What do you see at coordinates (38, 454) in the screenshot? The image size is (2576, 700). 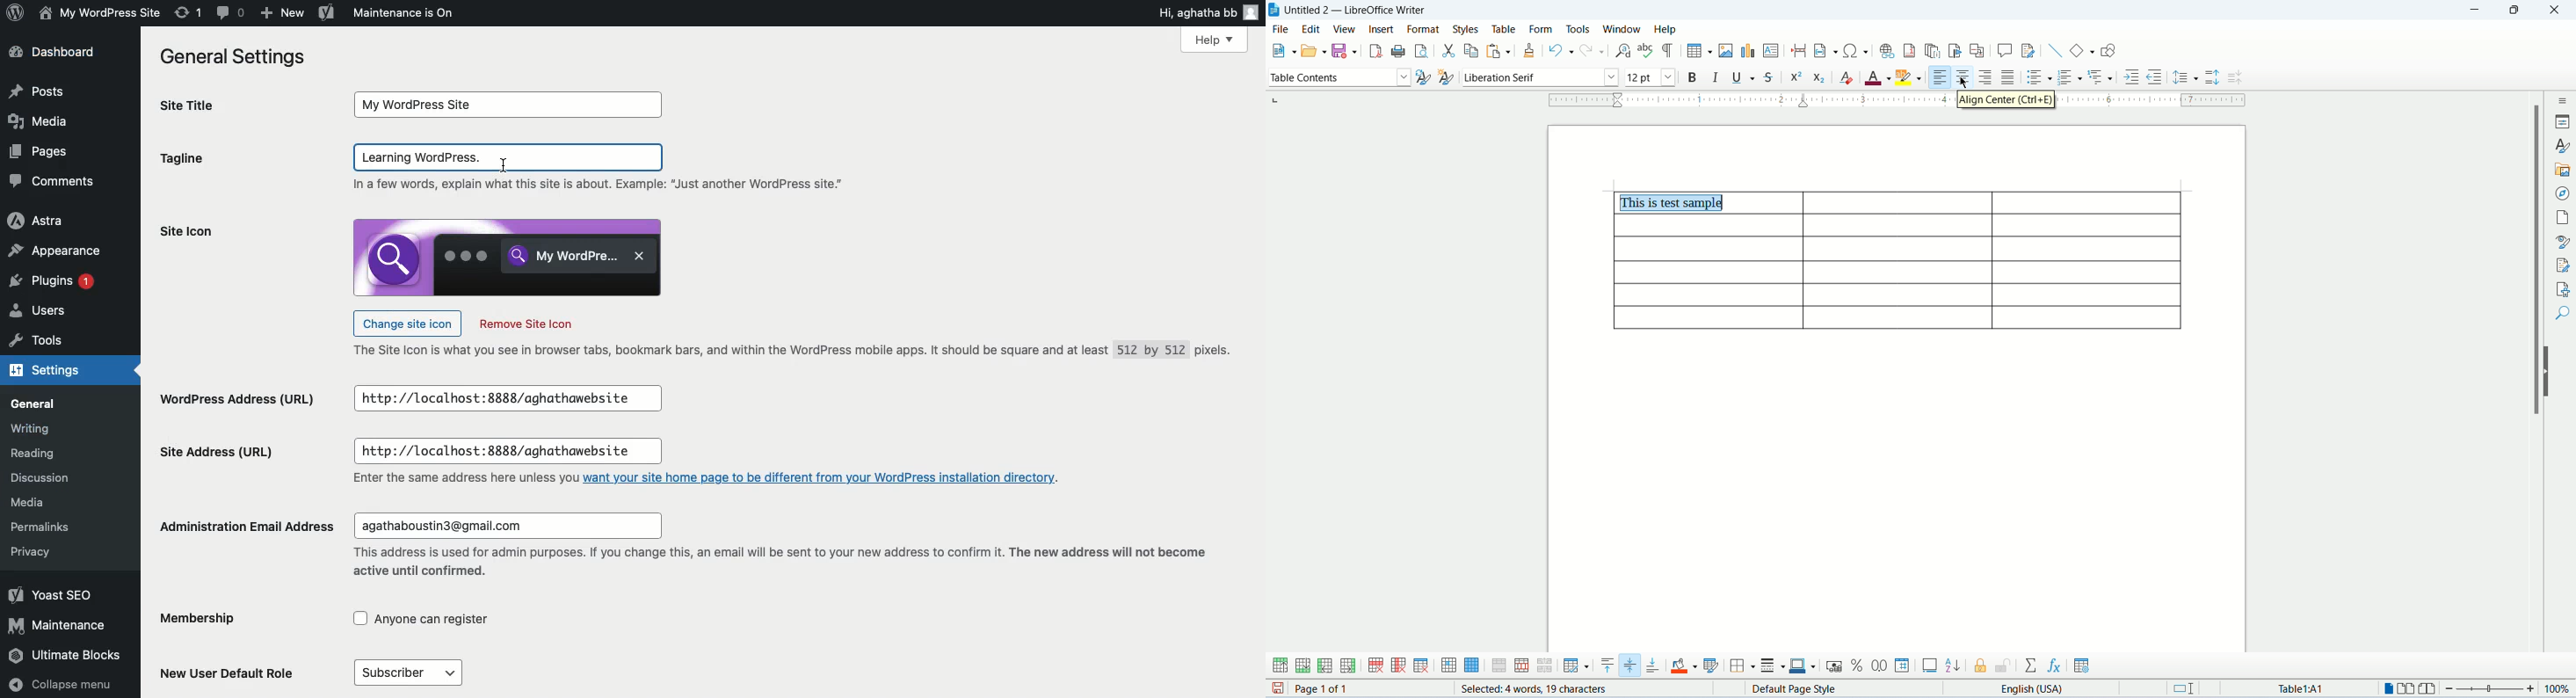 I see `Reading` at bounding box center [38, 454].